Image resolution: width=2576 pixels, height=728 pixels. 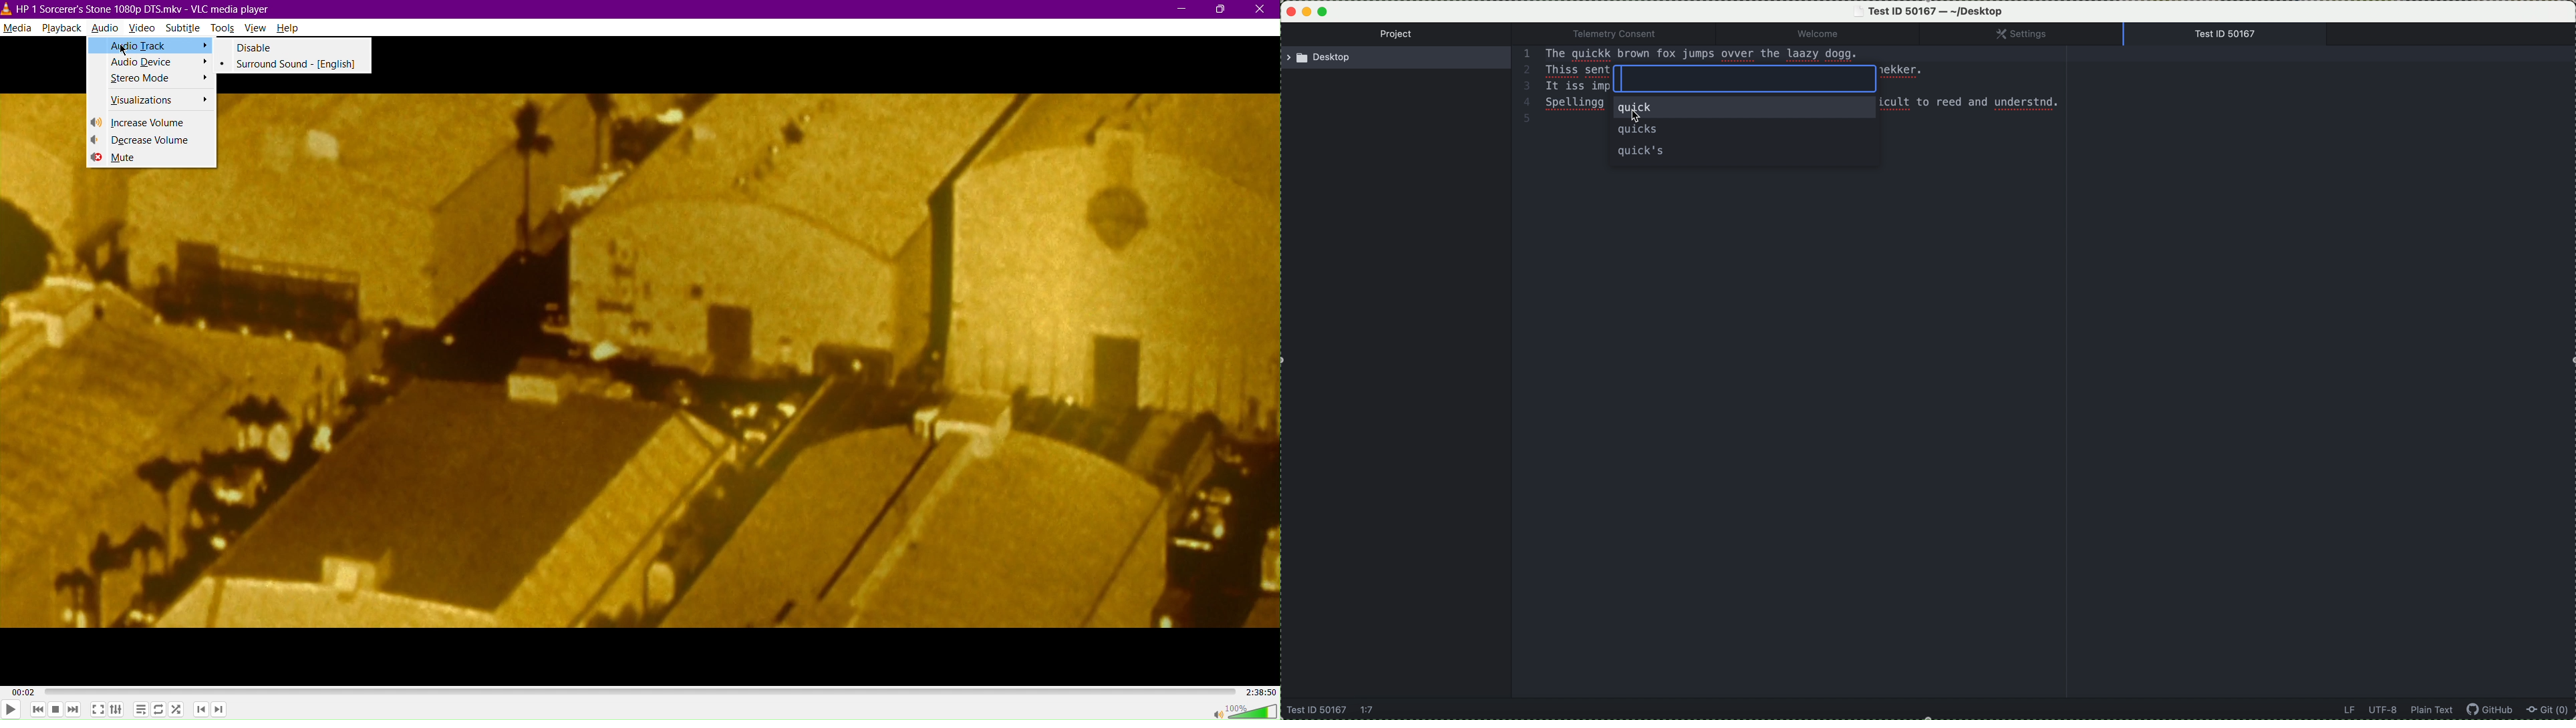 I want to click on Fullscreen, so click(x=98, y=710).